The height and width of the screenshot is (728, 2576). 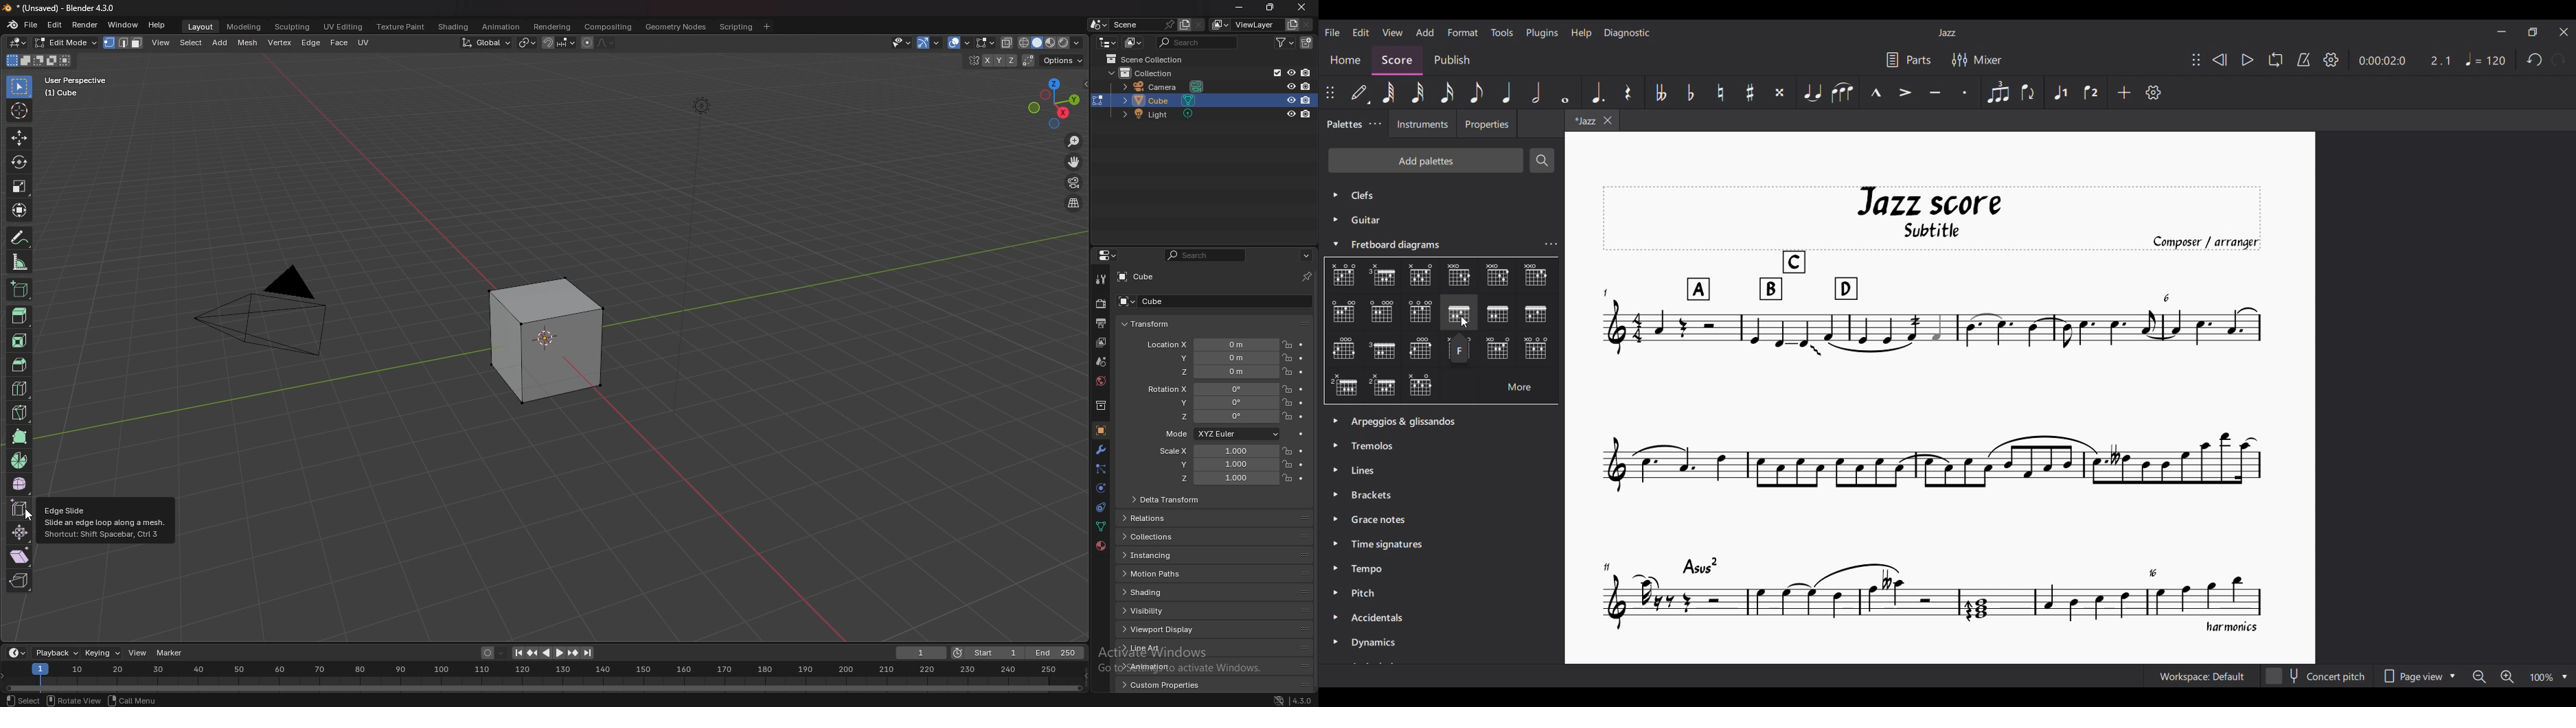 What do you see at coordinates (1419, 418) in the screenshot?
I see `Palette options` at bounding box center [1419, 418].